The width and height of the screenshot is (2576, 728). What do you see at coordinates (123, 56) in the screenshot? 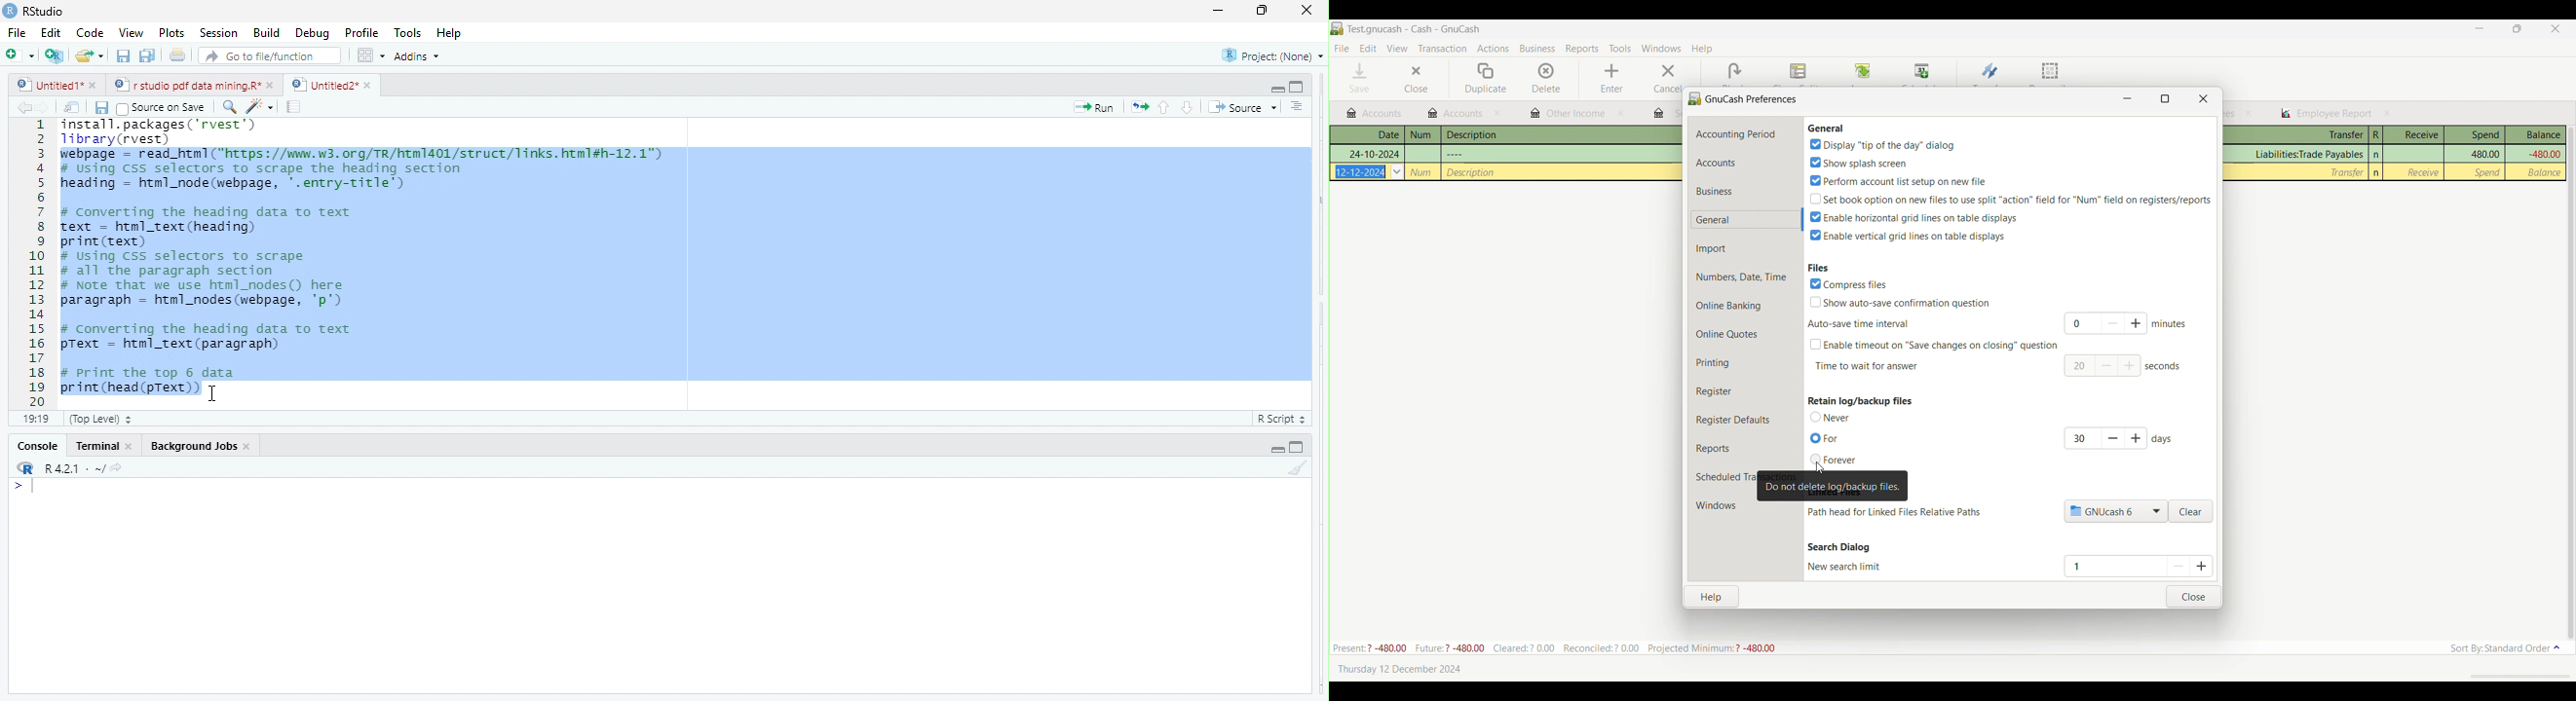
I see `save current document` at bounding box center [123, 56].